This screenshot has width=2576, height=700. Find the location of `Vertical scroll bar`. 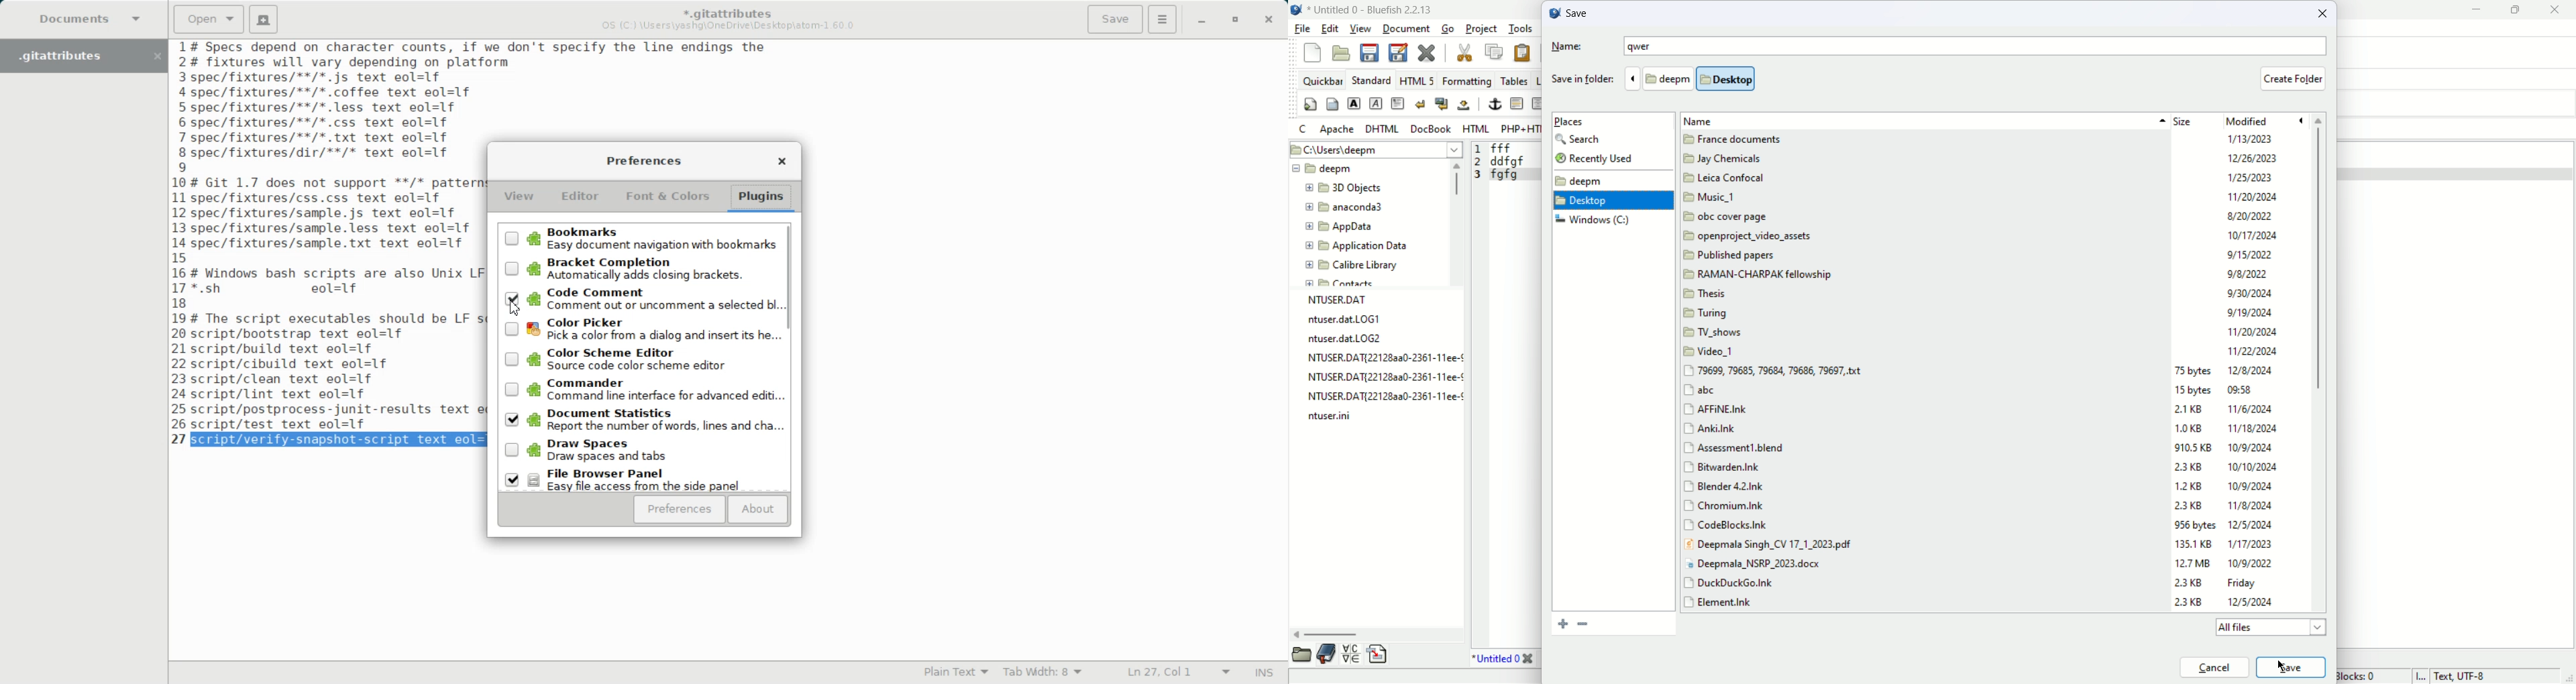

Vertical scroll bar is located at coordinates (790, 355).